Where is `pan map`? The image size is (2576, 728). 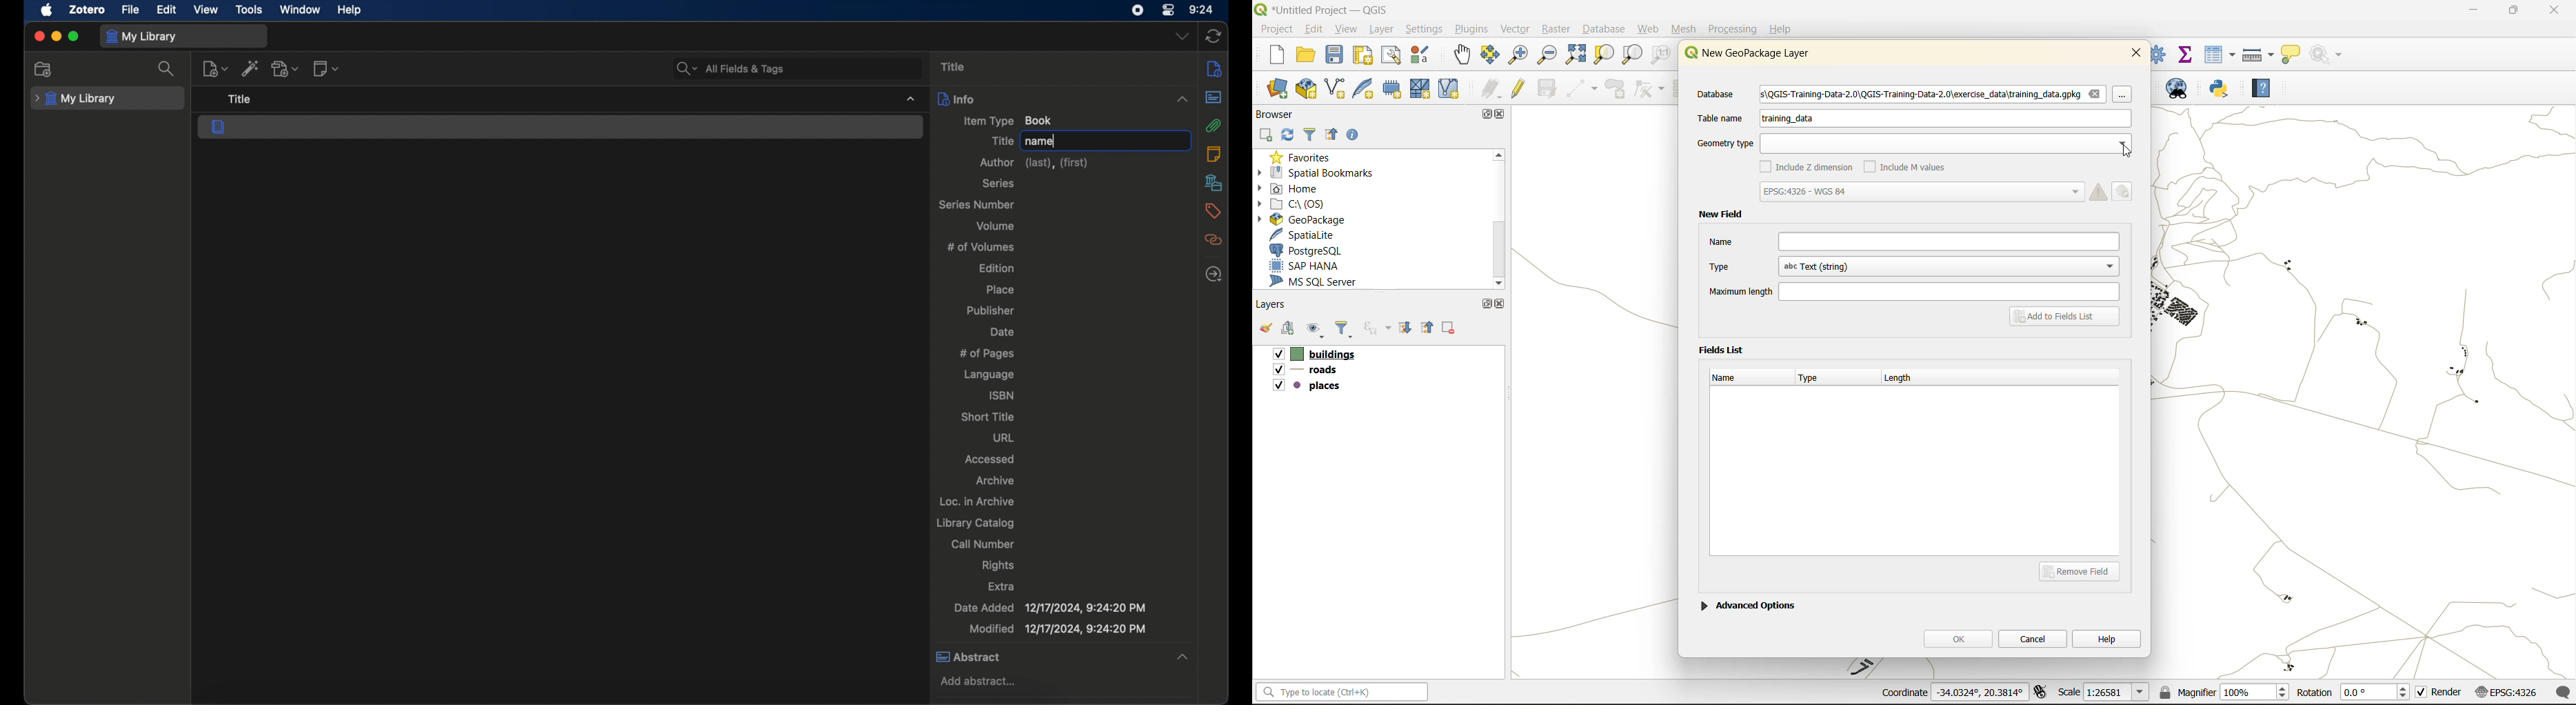 pan map is located at coordinates (1462, 57).